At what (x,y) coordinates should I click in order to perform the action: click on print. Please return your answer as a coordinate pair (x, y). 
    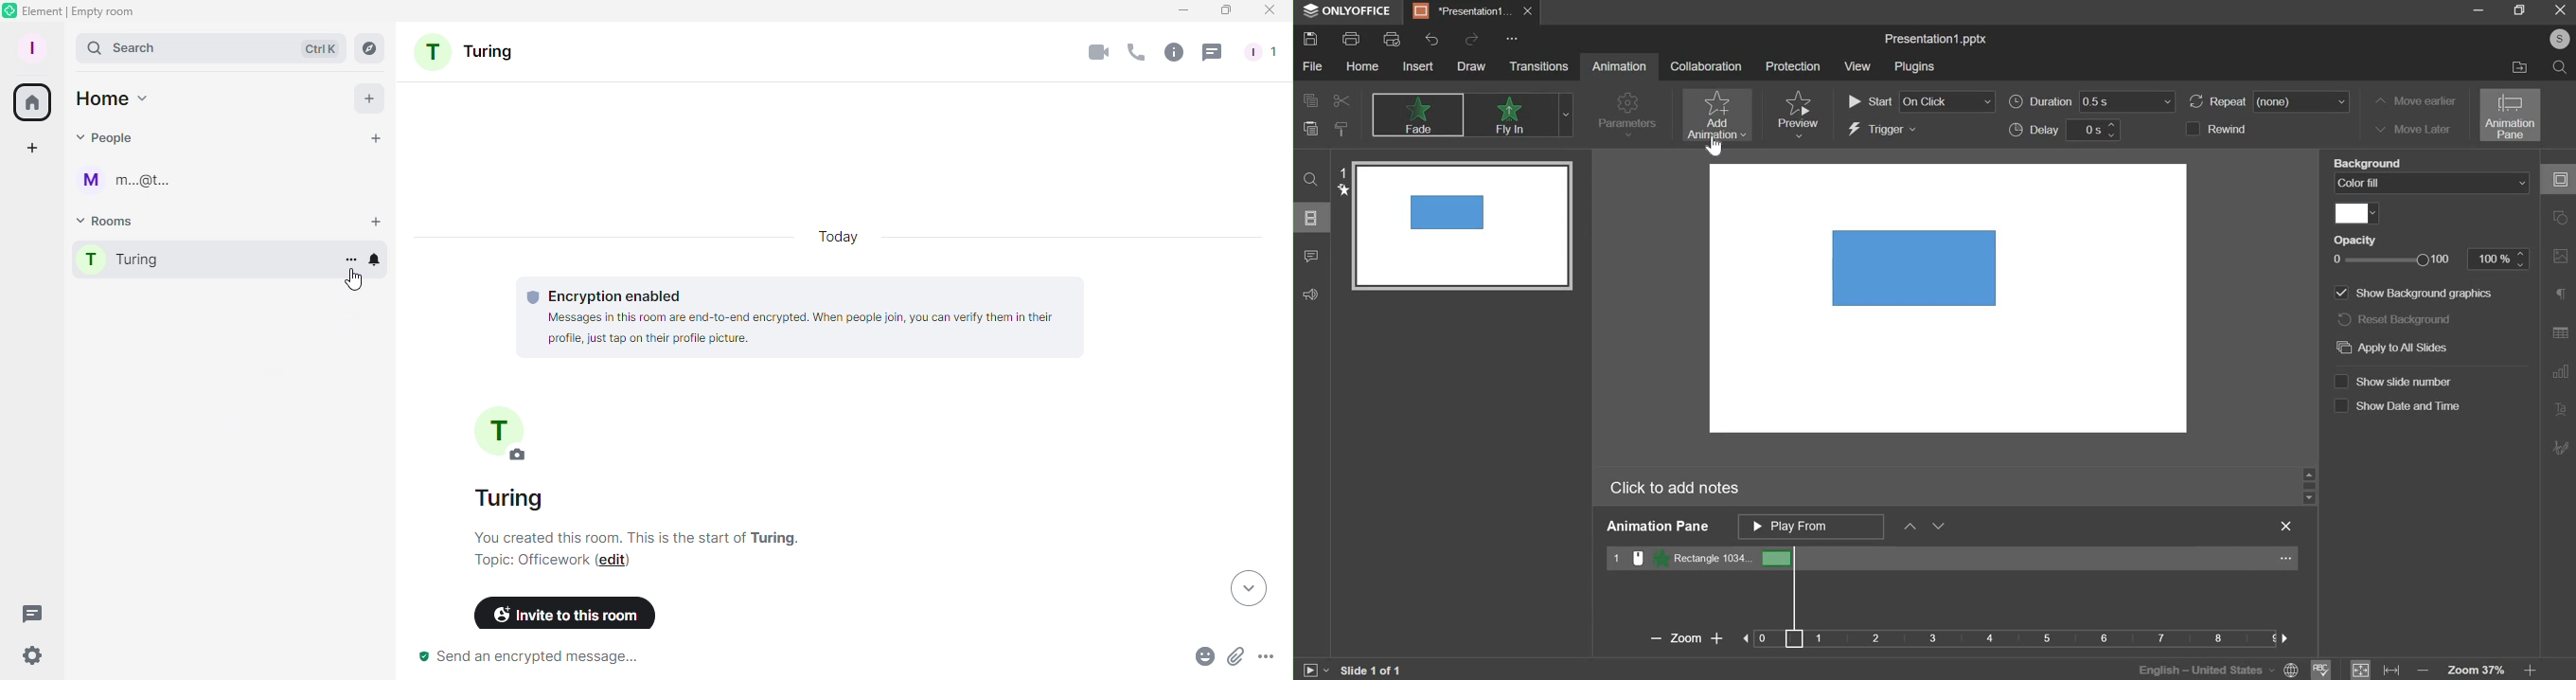
    Looking at the image, I should click on (1354, 39).